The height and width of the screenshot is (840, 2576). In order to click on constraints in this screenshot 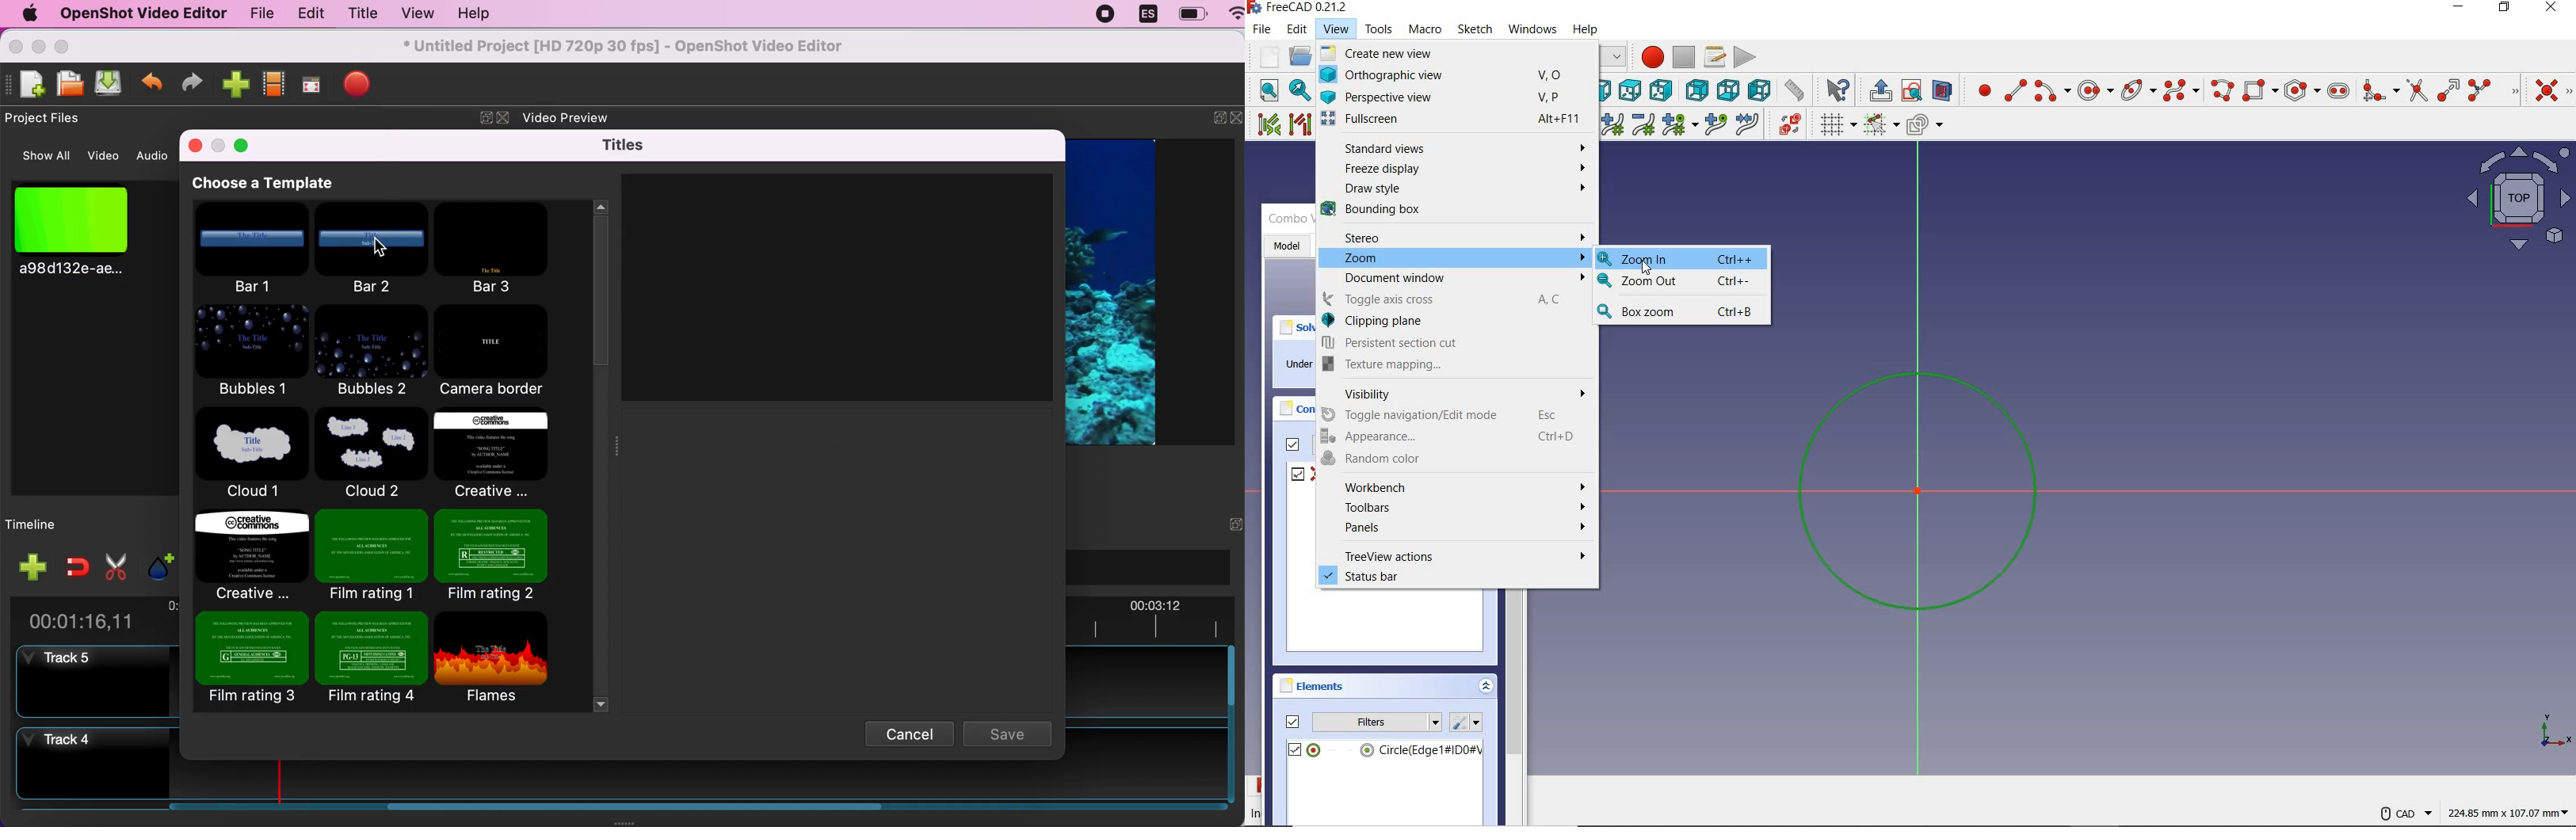, I will do `click(1294, 410)`.